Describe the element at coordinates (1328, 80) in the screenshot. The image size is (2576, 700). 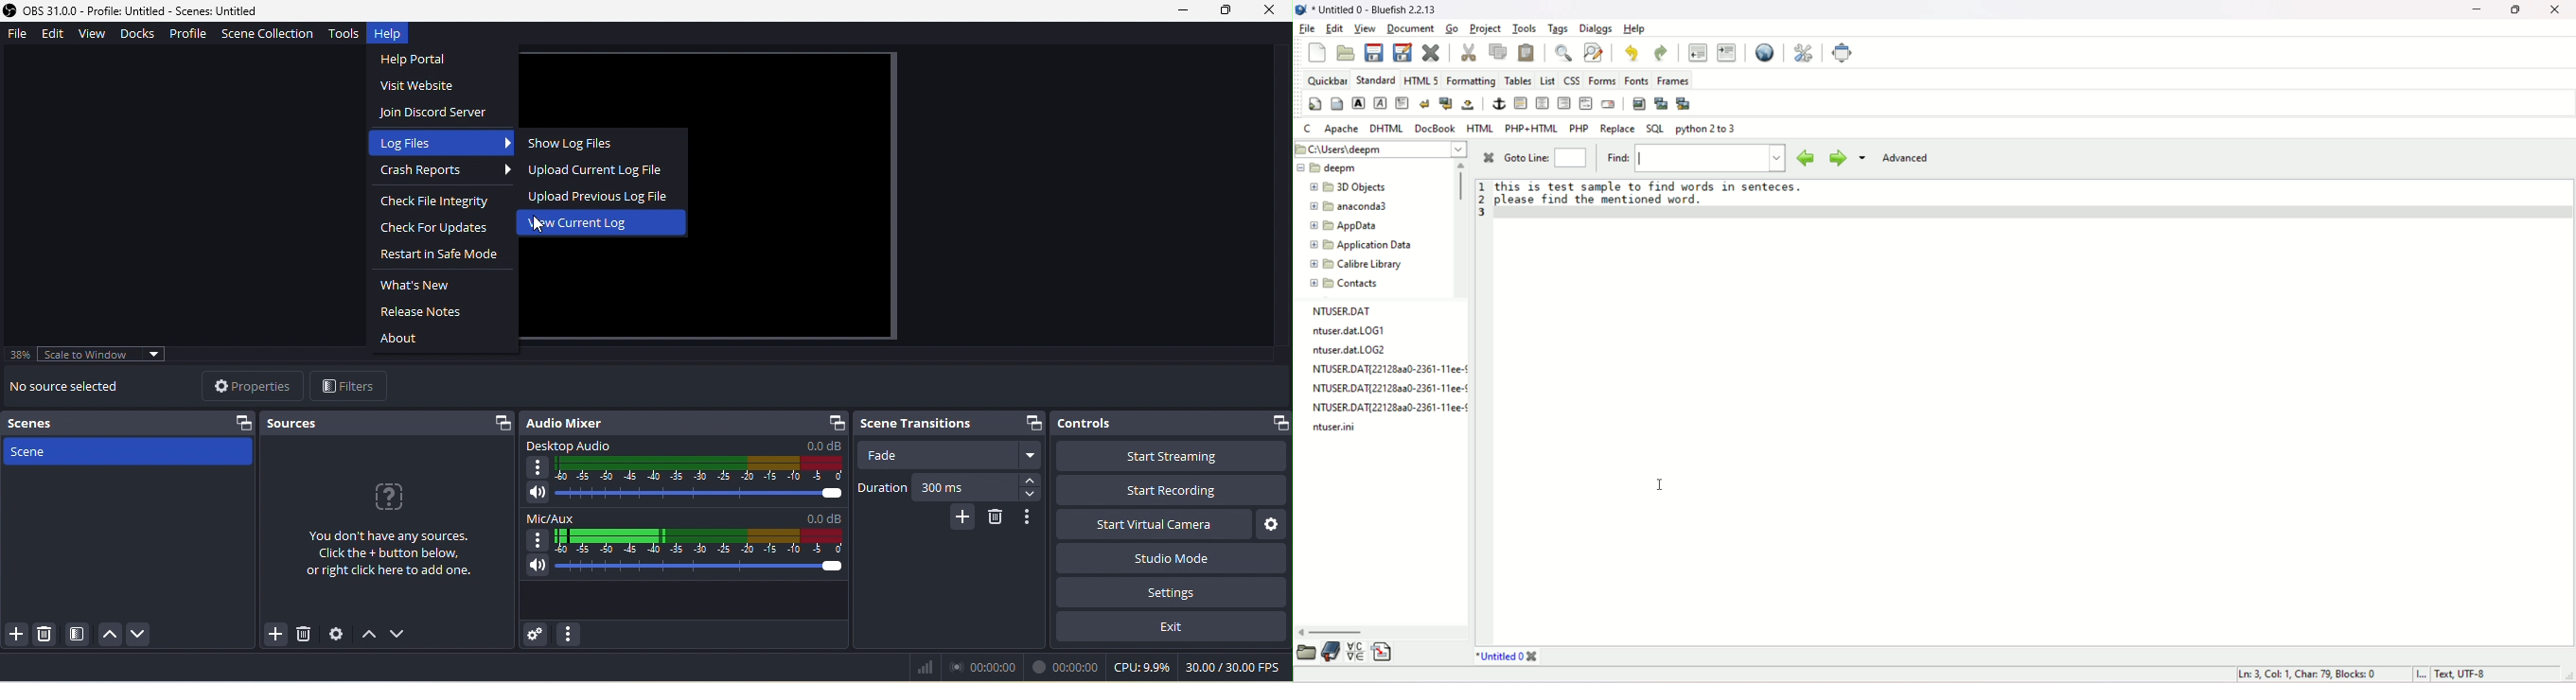
I see `quickbar` at that location.